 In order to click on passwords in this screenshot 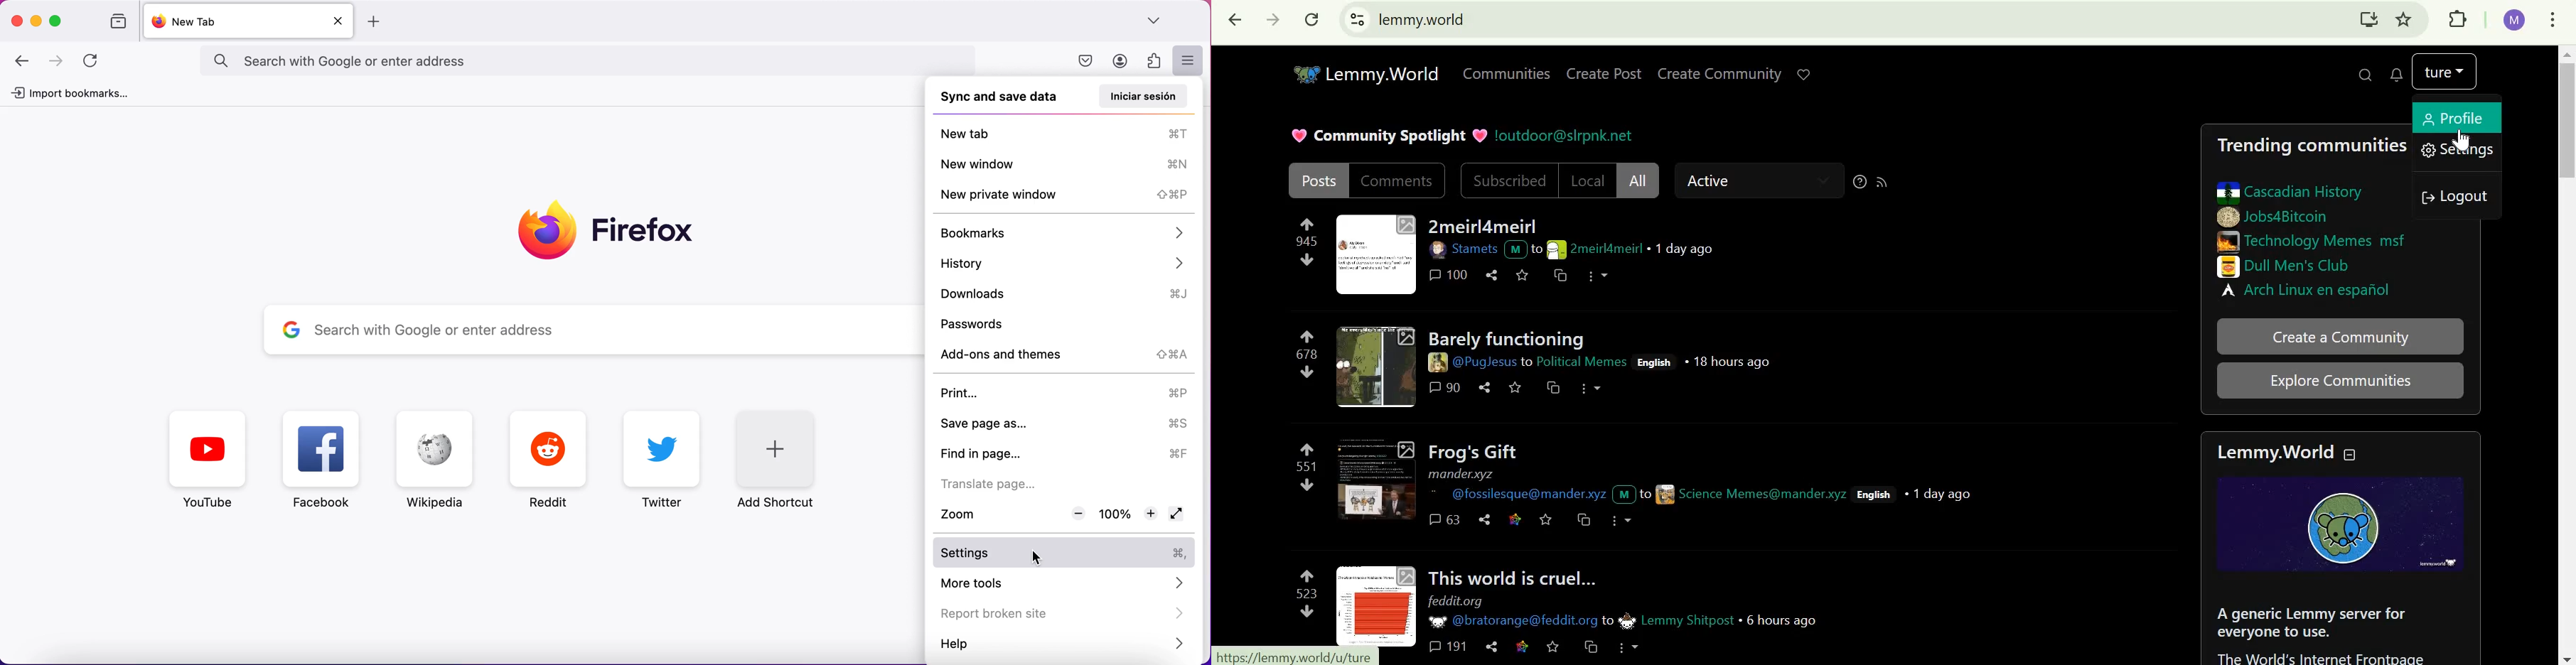, I will do `click(1003, 323)`.